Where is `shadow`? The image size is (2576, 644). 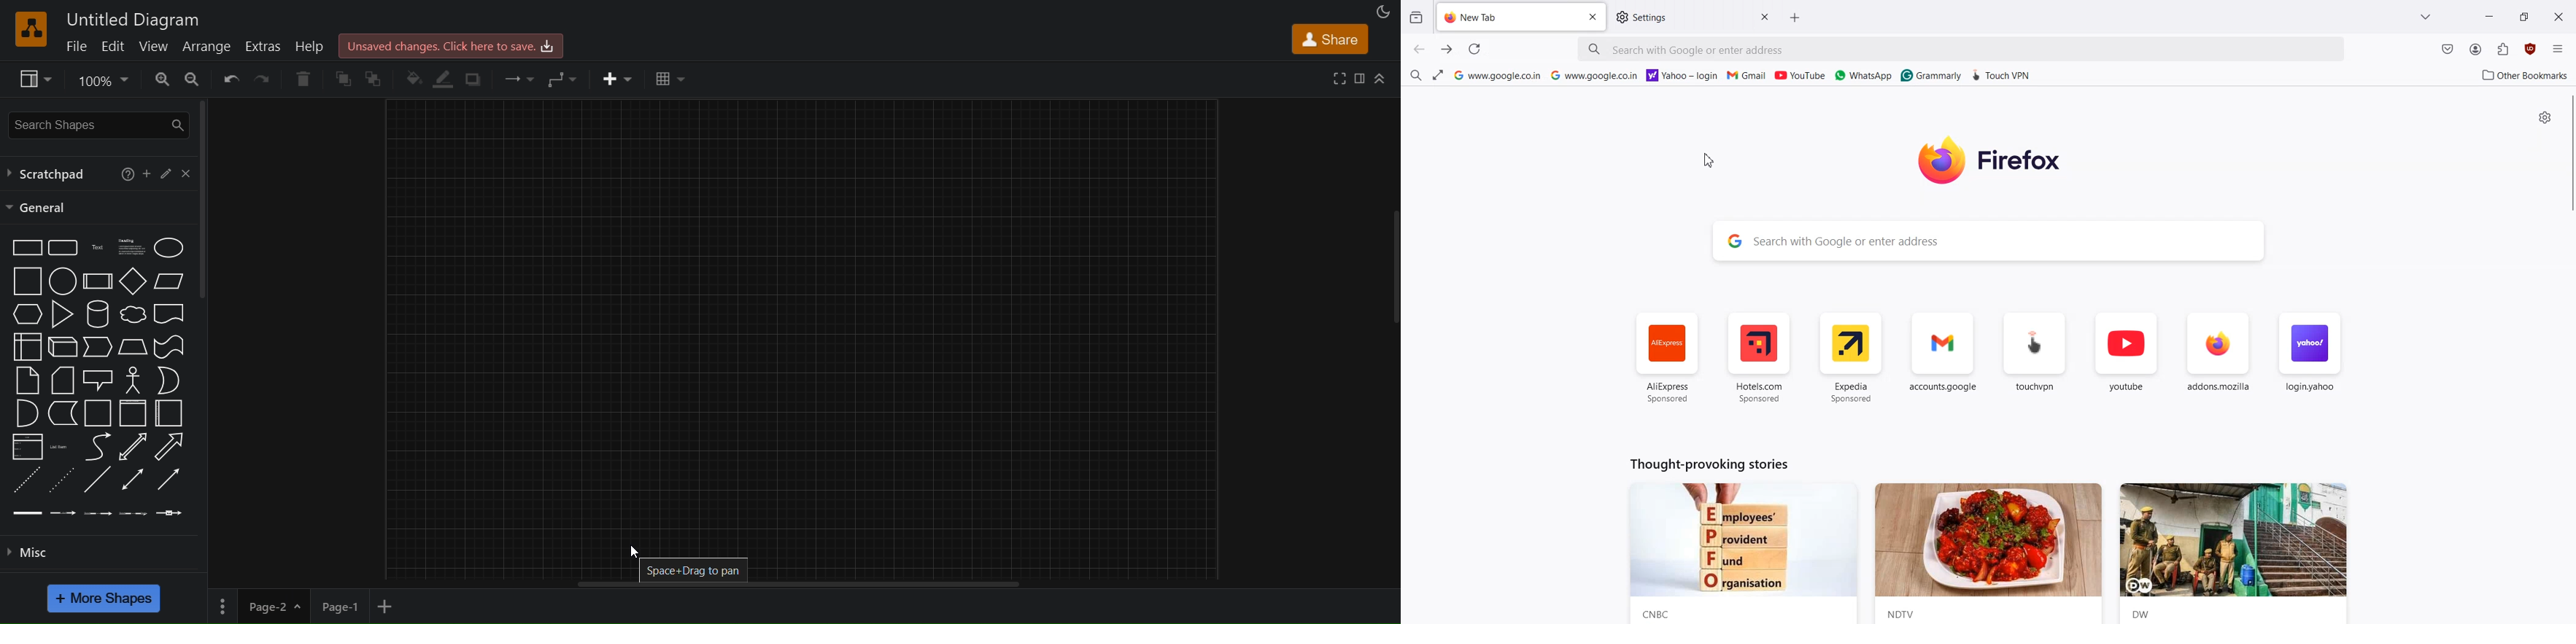
shadow is located at coordinates (475, 79).